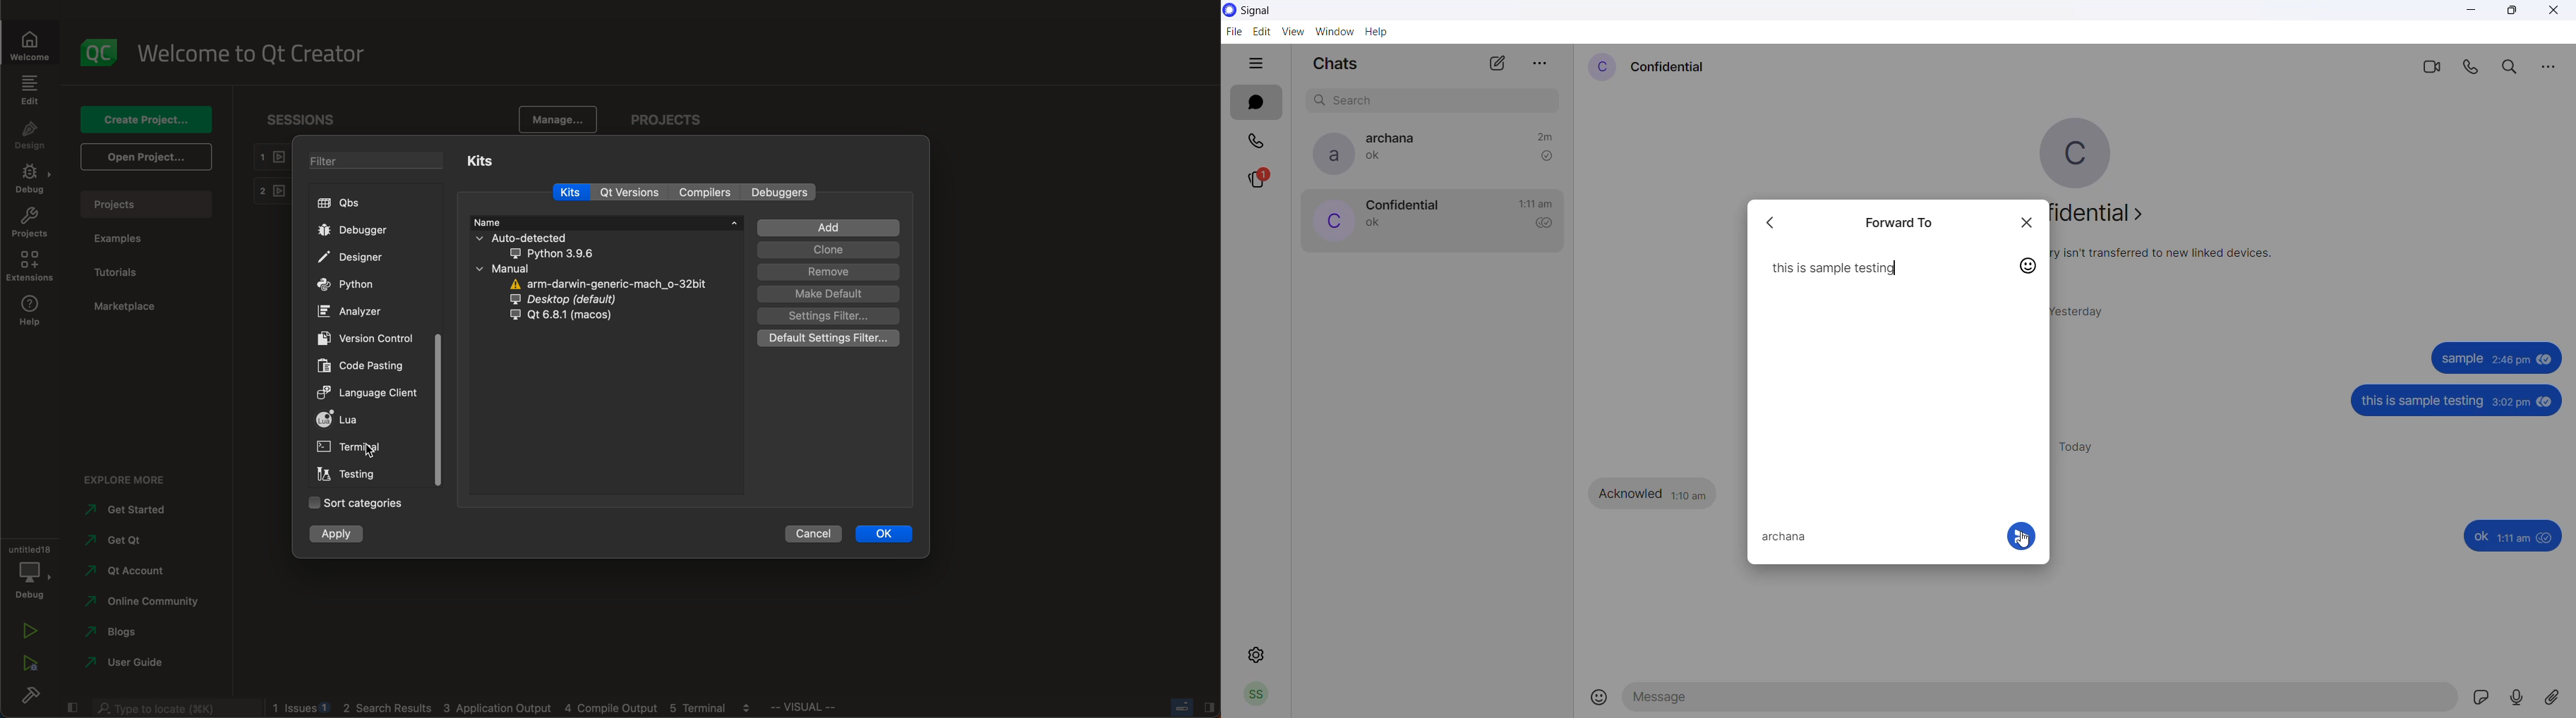 The image size is (2576, 728). Describe the element at coordinates (1600, 698) in the screenshot. I see `emojis` at that location.